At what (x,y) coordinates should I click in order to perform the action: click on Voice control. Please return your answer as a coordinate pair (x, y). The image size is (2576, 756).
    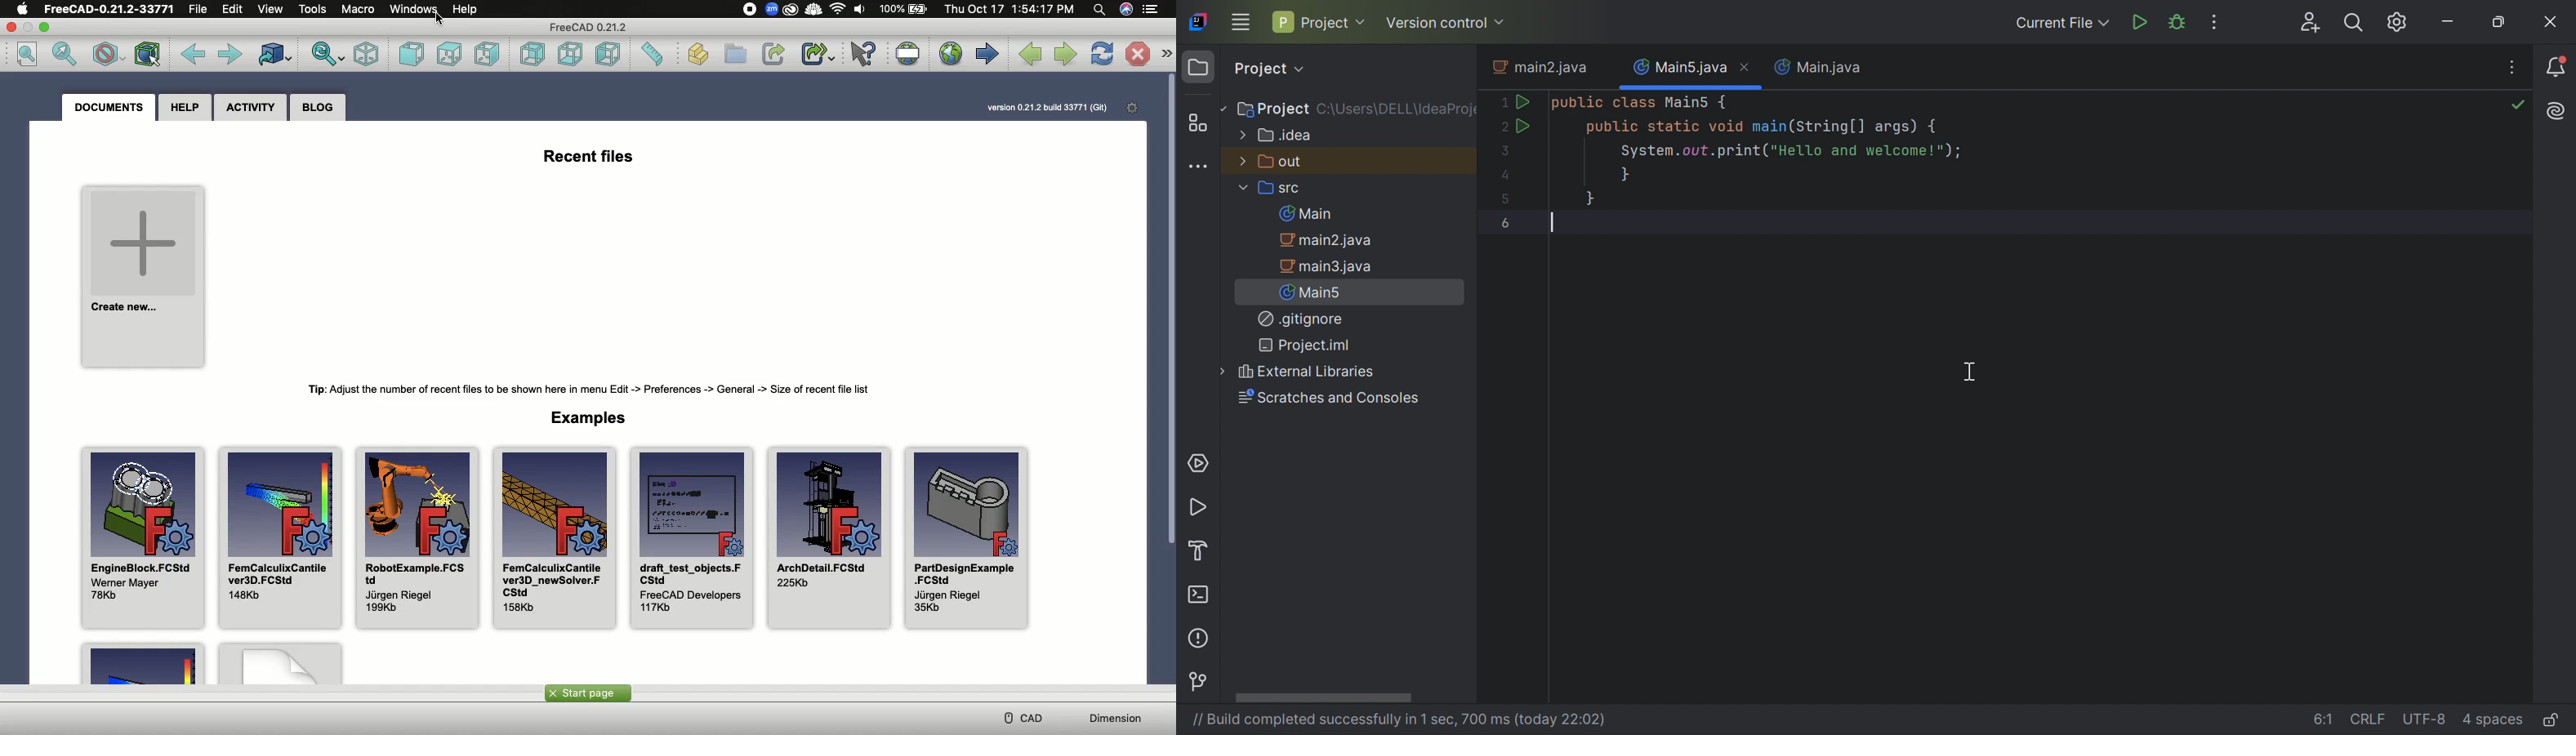
    Looking at the image, I should click on (1124, 10).